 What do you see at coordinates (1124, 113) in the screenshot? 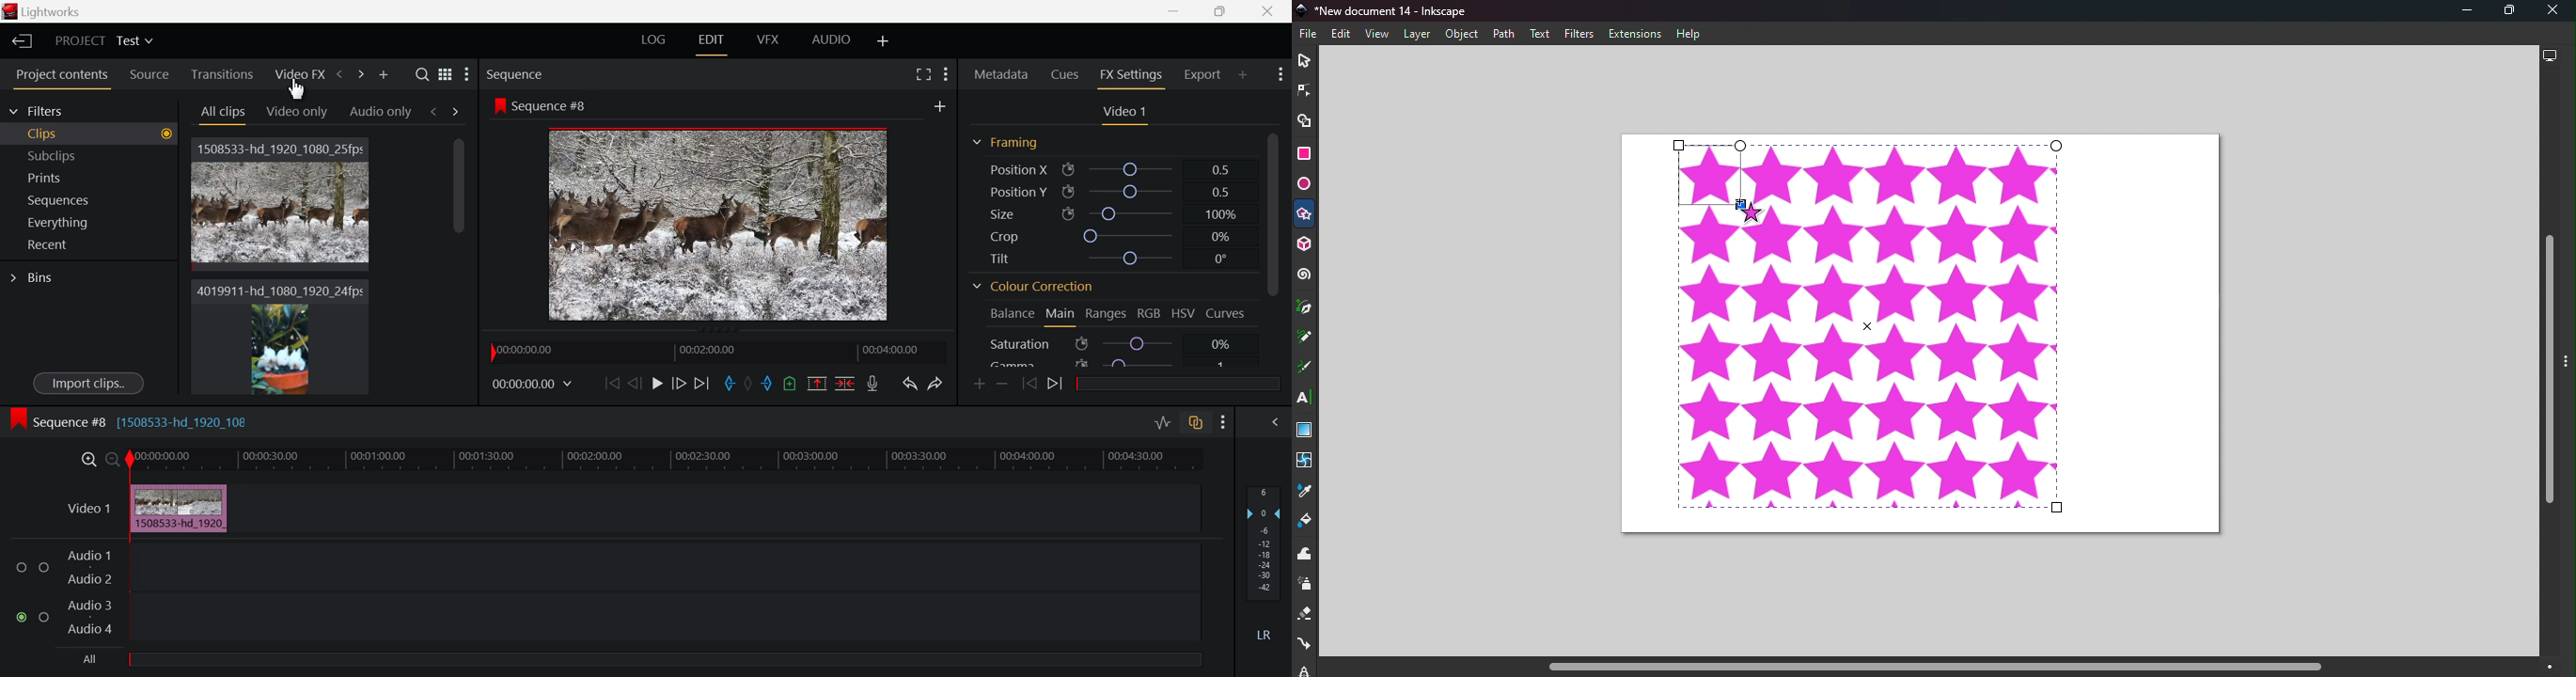
I see `Video Settings Section` at bounding box center [1124, 113].